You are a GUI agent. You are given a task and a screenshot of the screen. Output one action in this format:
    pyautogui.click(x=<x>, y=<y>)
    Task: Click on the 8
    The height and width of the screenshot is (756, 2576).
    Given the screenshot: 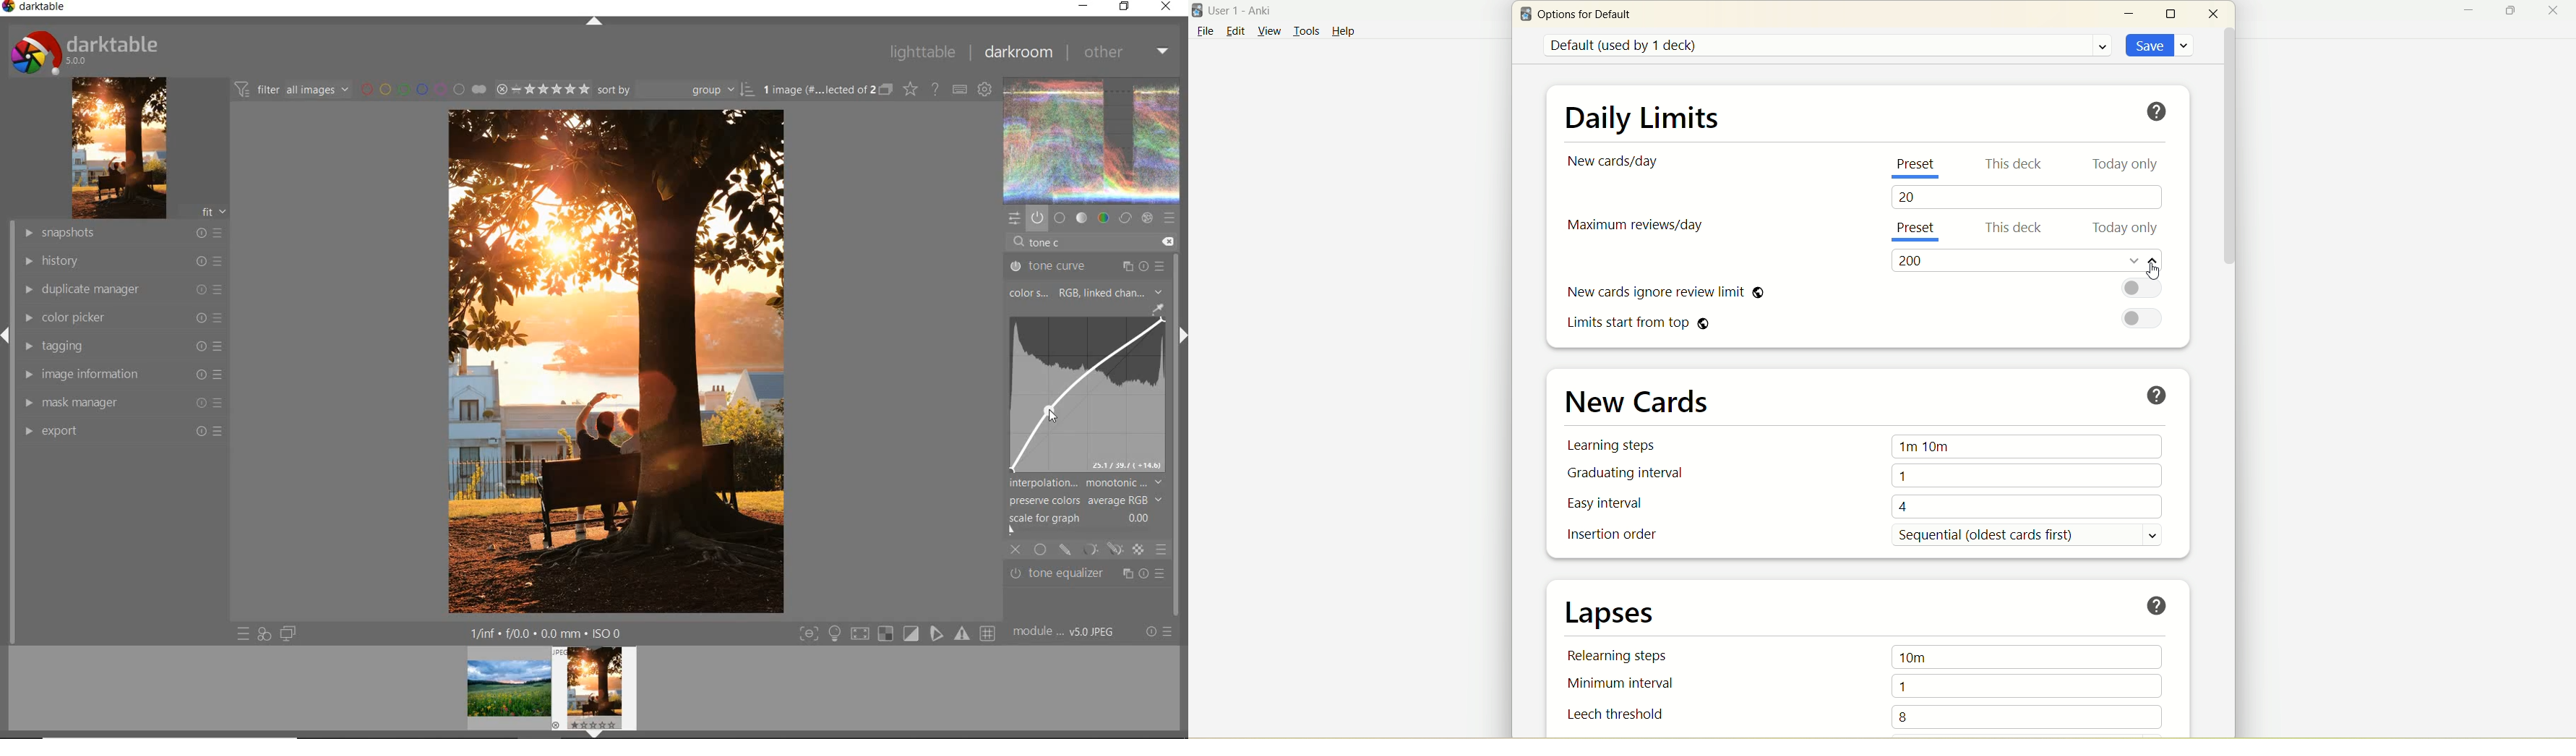 What is the action you would take?
    pyautogui.click(x=2032, y=718)
    